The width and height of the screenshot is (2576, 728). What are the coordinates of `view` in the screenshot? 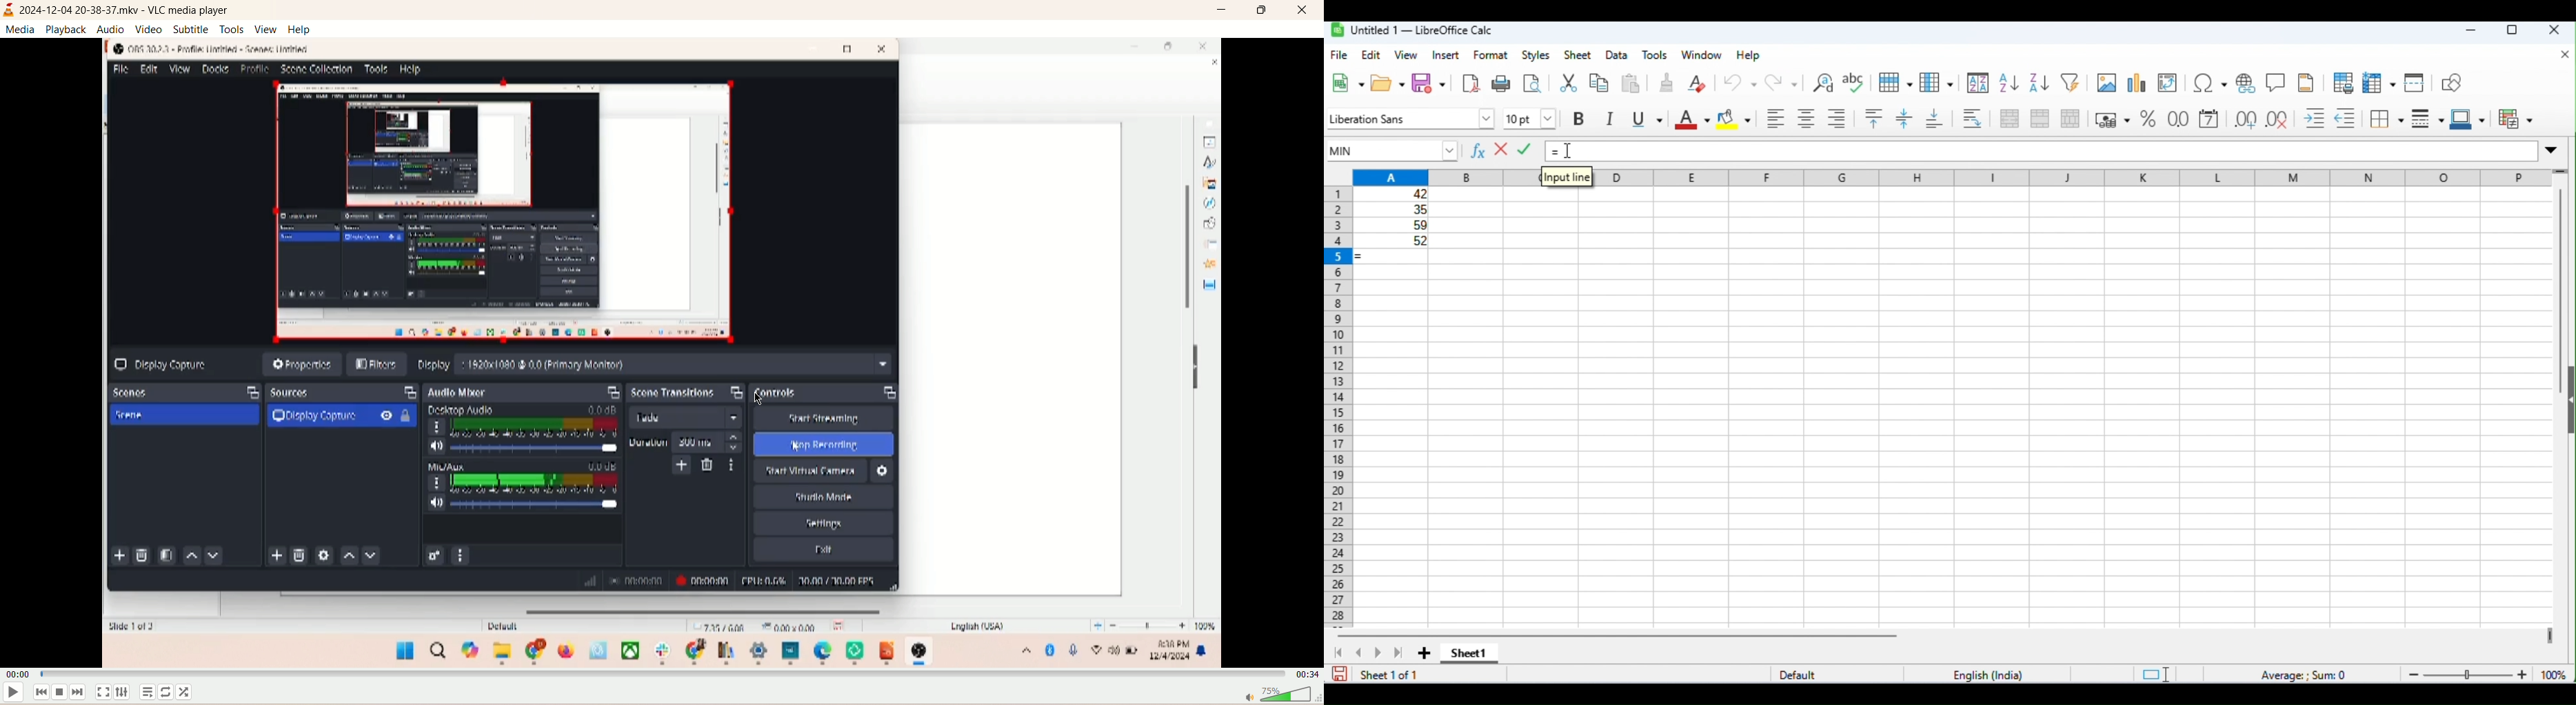 It's located at (1406, 55).